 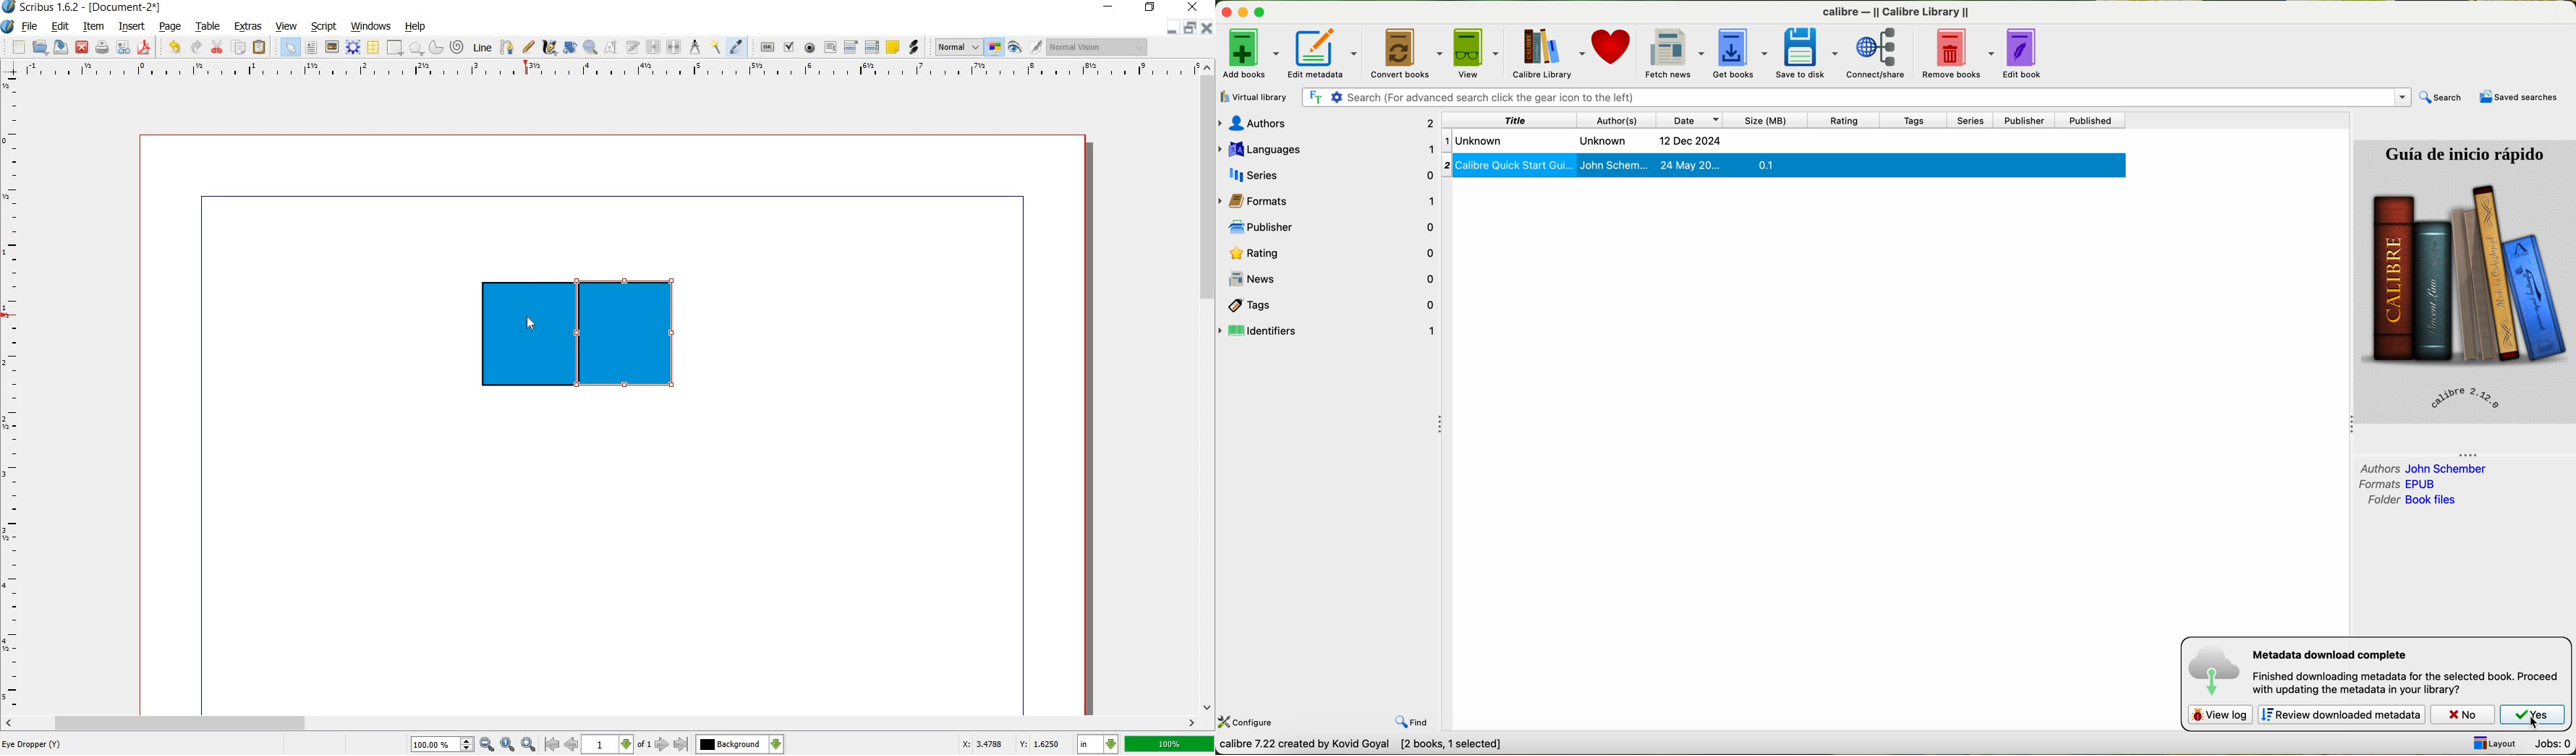 What do you see at coordinates (441, 743) in the screenshot?
I see `100.00%` at bounding box center [441, 743].